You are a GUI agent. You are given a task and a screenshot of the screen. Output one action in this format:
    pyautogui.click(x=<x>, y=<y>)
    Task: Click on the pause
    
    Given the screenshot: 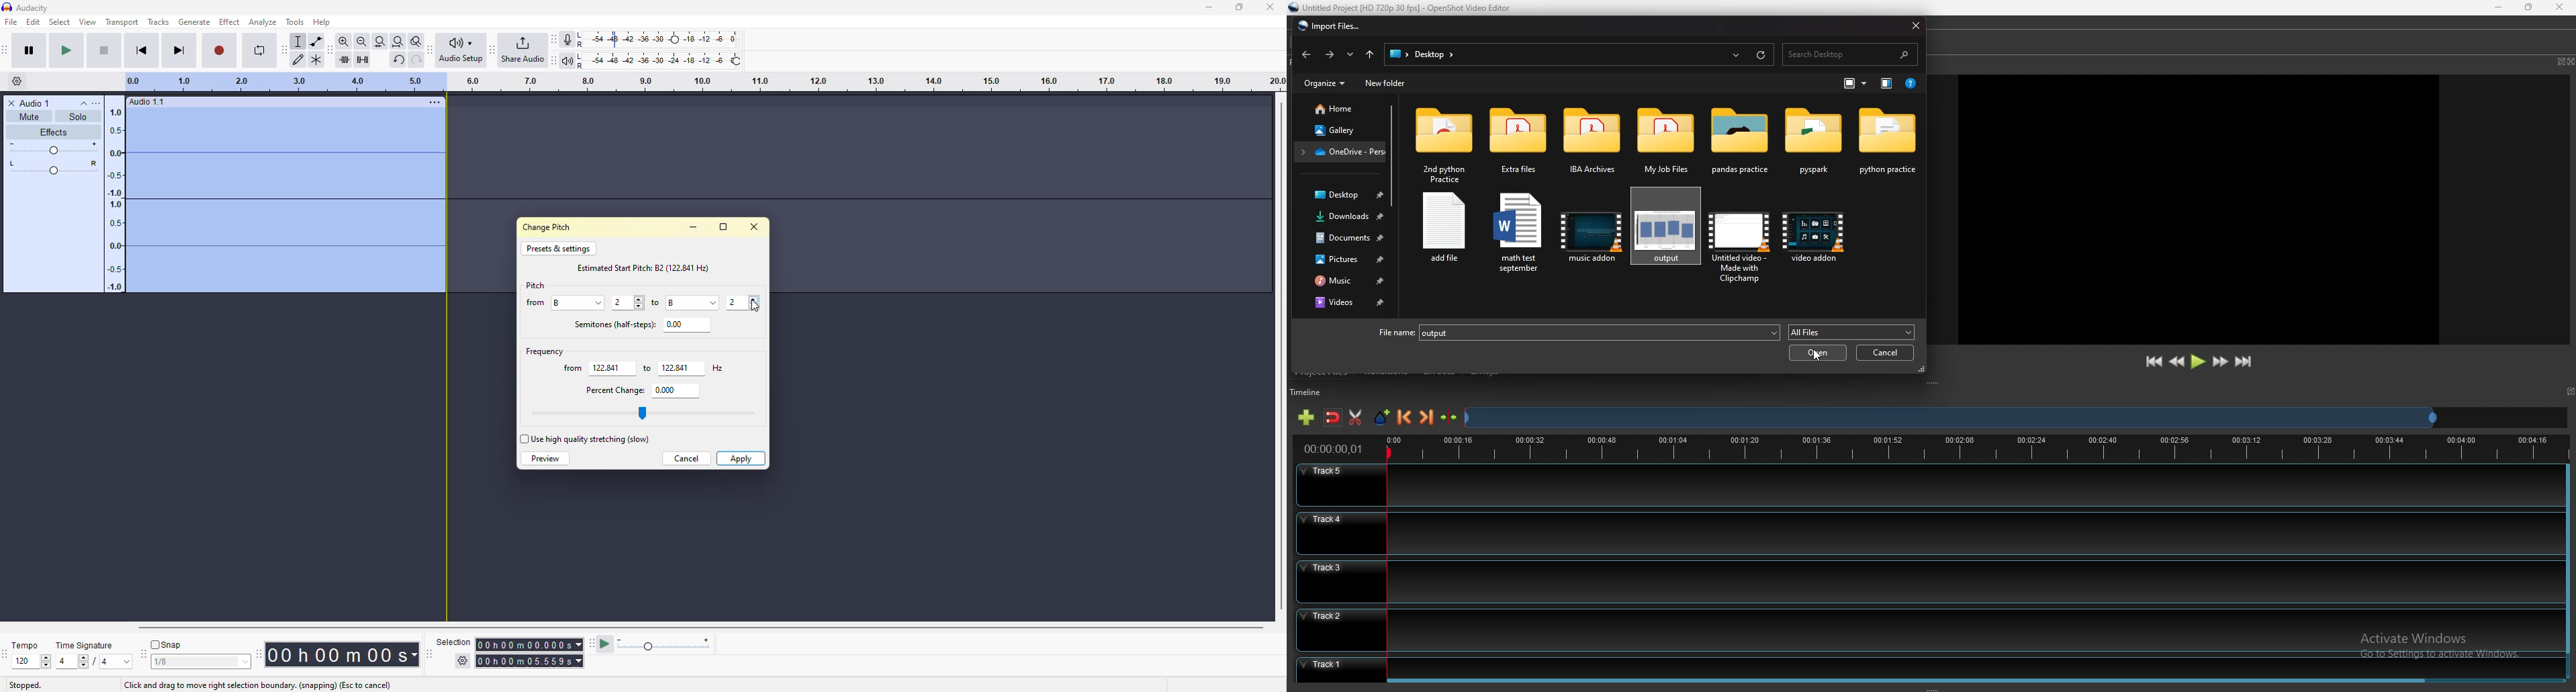 What is the action you would take?
    pyautogui.click(x=29, y=50)
    